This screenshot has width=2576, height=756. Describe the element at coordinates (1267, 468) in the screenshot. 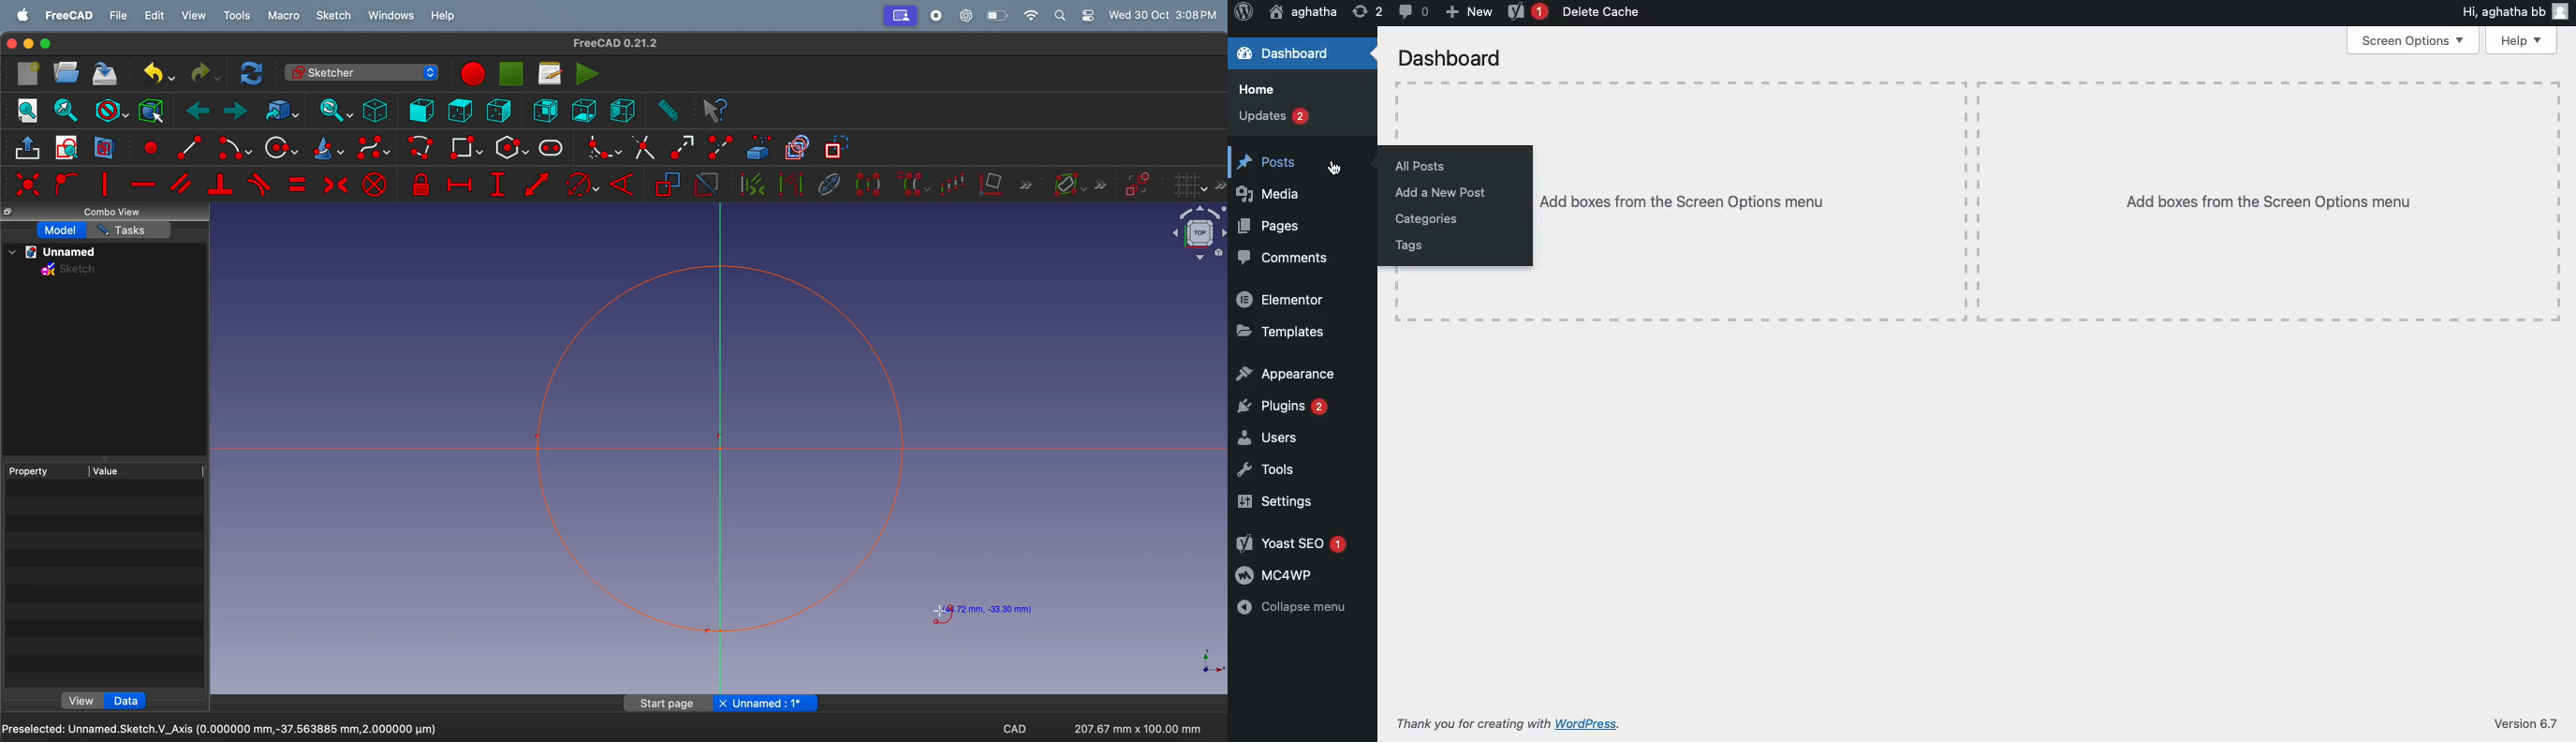

I see `Tools` at that location.